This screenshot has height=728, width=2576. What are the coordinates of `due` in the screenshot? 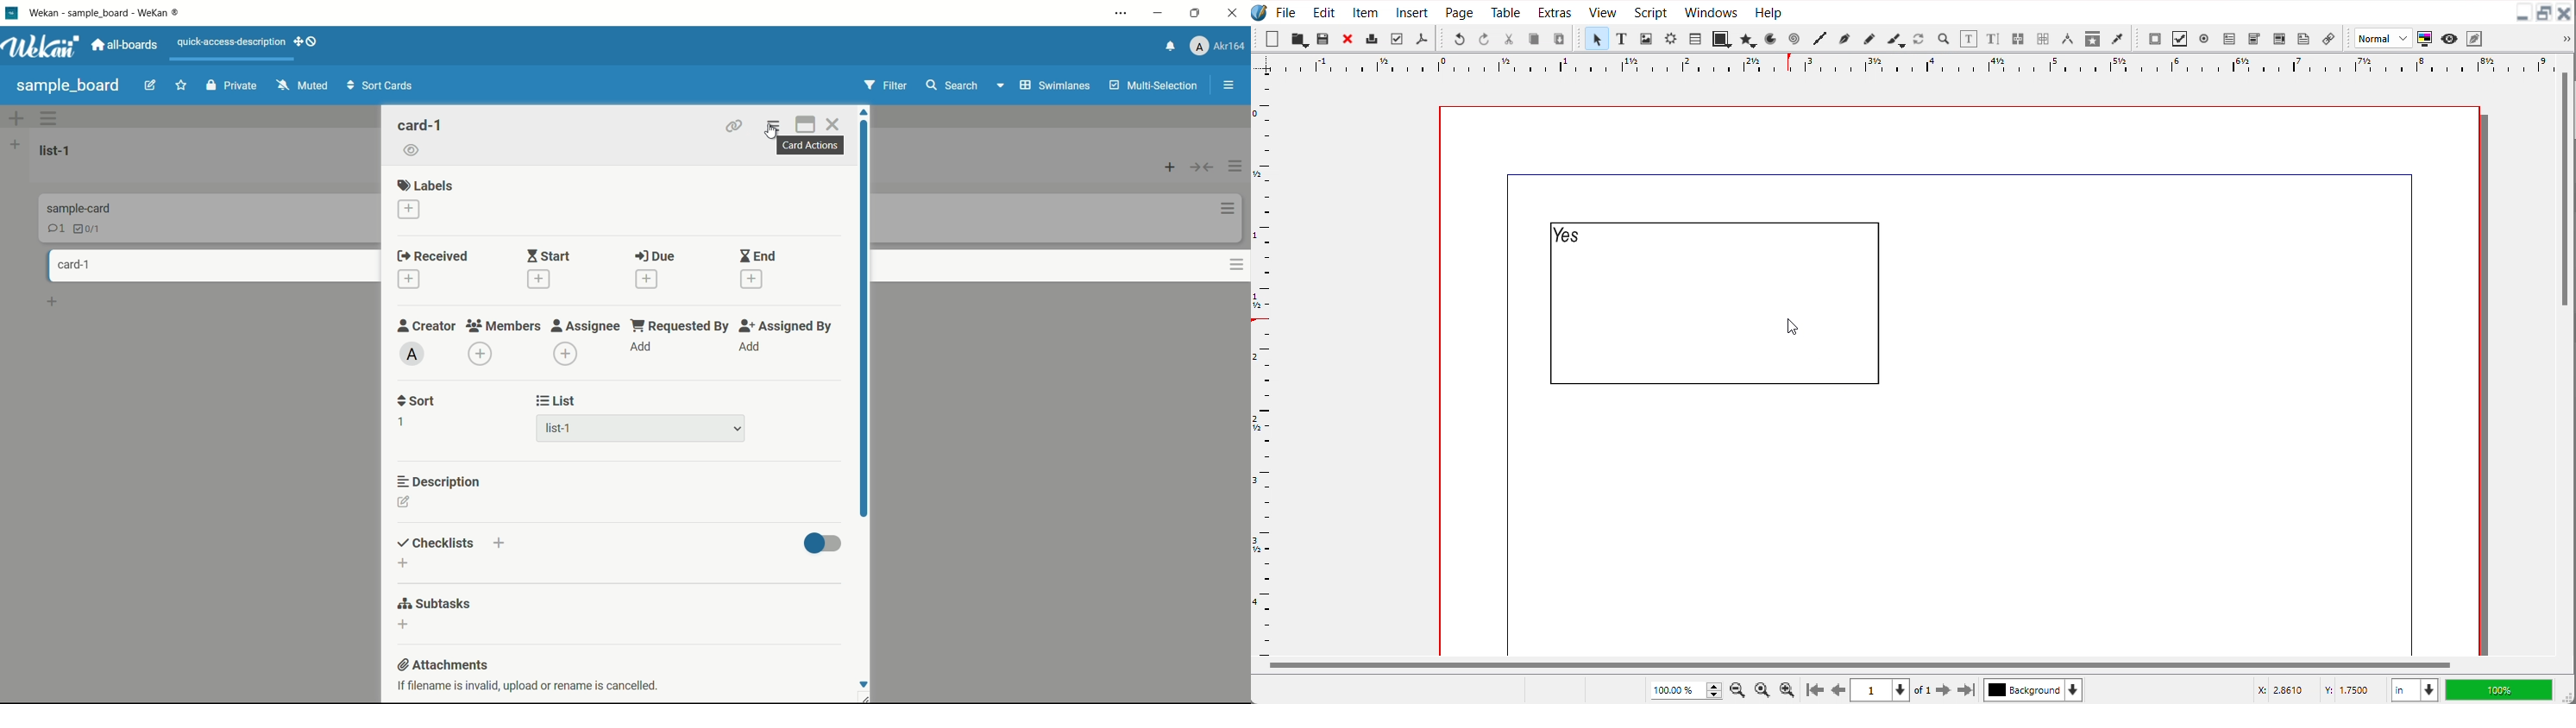 It's located at (656, 256).